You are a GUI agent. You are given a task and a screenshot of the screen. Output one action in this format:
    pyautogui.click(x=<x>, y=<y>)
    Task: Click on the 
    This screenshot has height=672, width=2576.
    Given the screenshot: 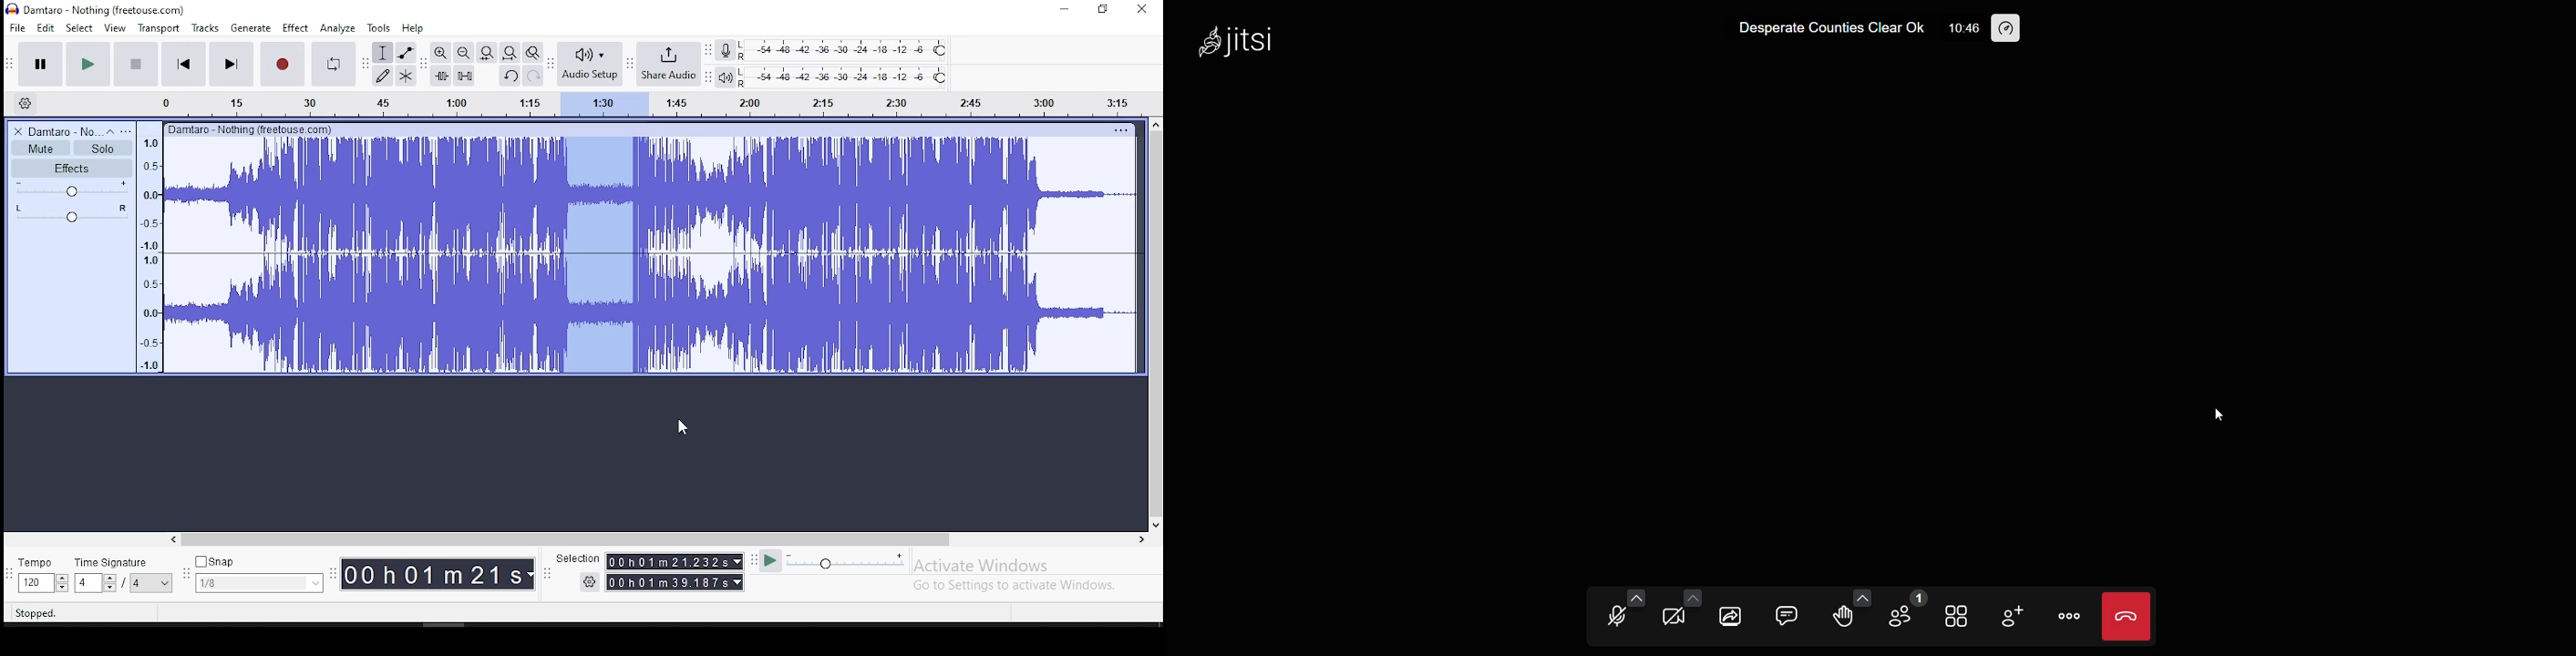 What is the action you would take?
    pyautogui.click(x=10, y=62)
    